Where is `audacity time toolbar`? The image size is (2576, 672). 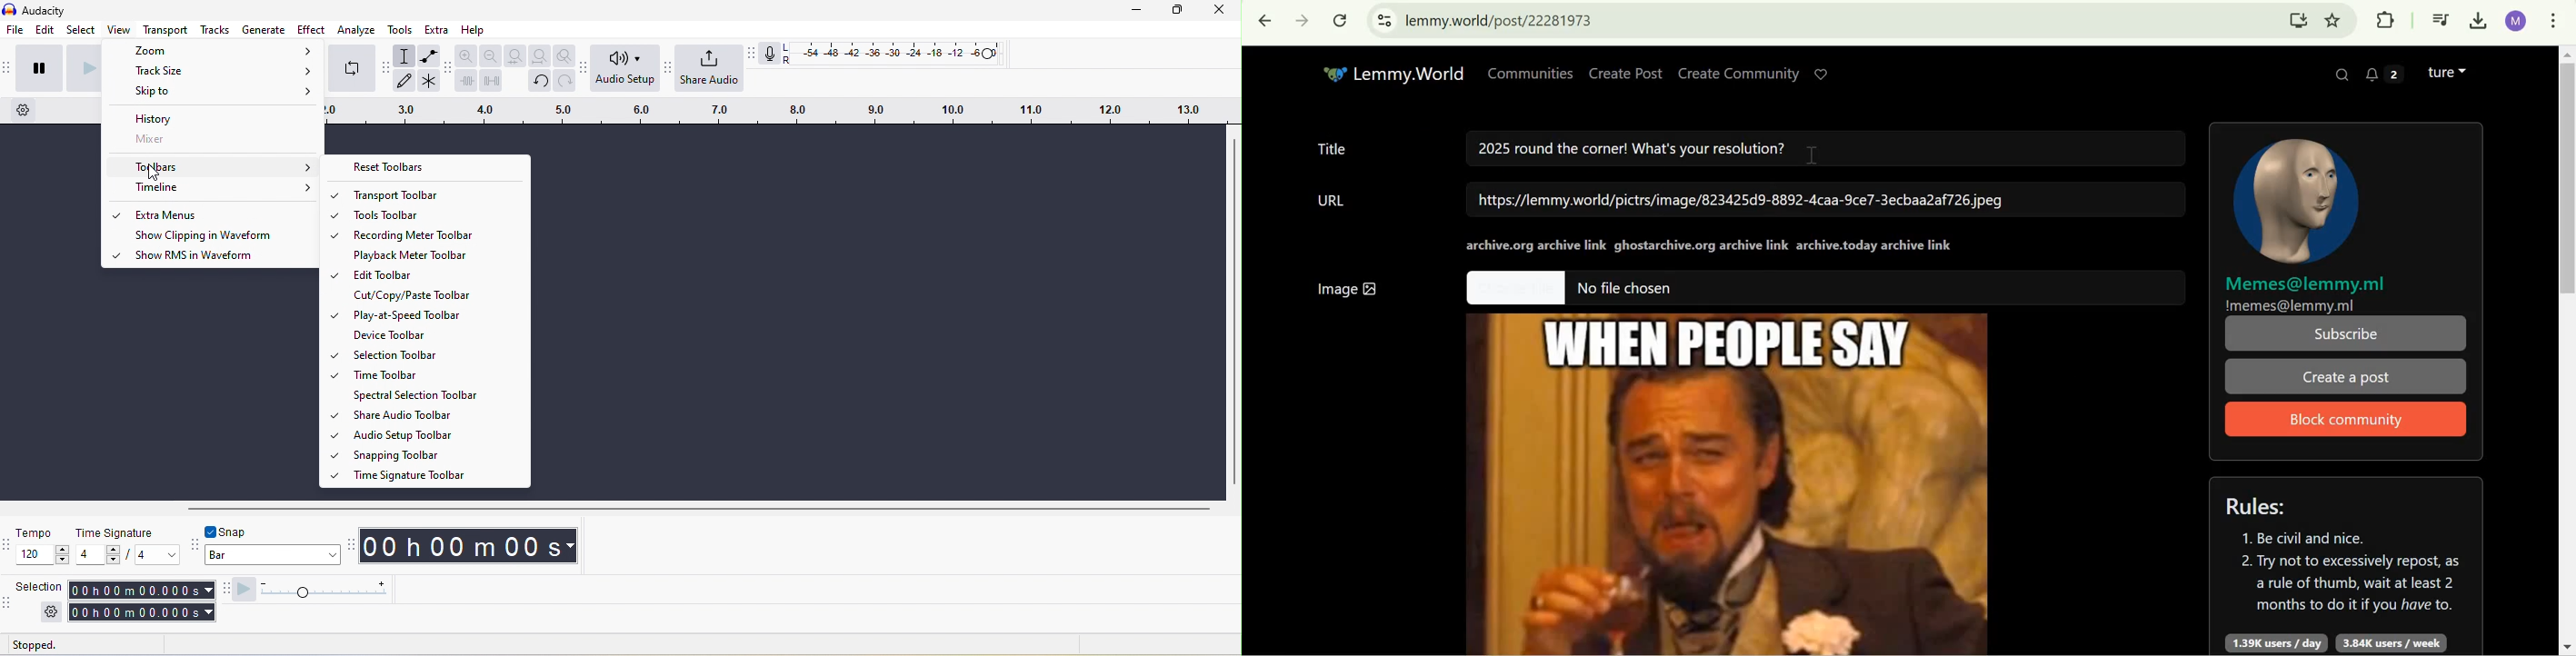
audacity time toolbar is located at coordinates (349, 547).